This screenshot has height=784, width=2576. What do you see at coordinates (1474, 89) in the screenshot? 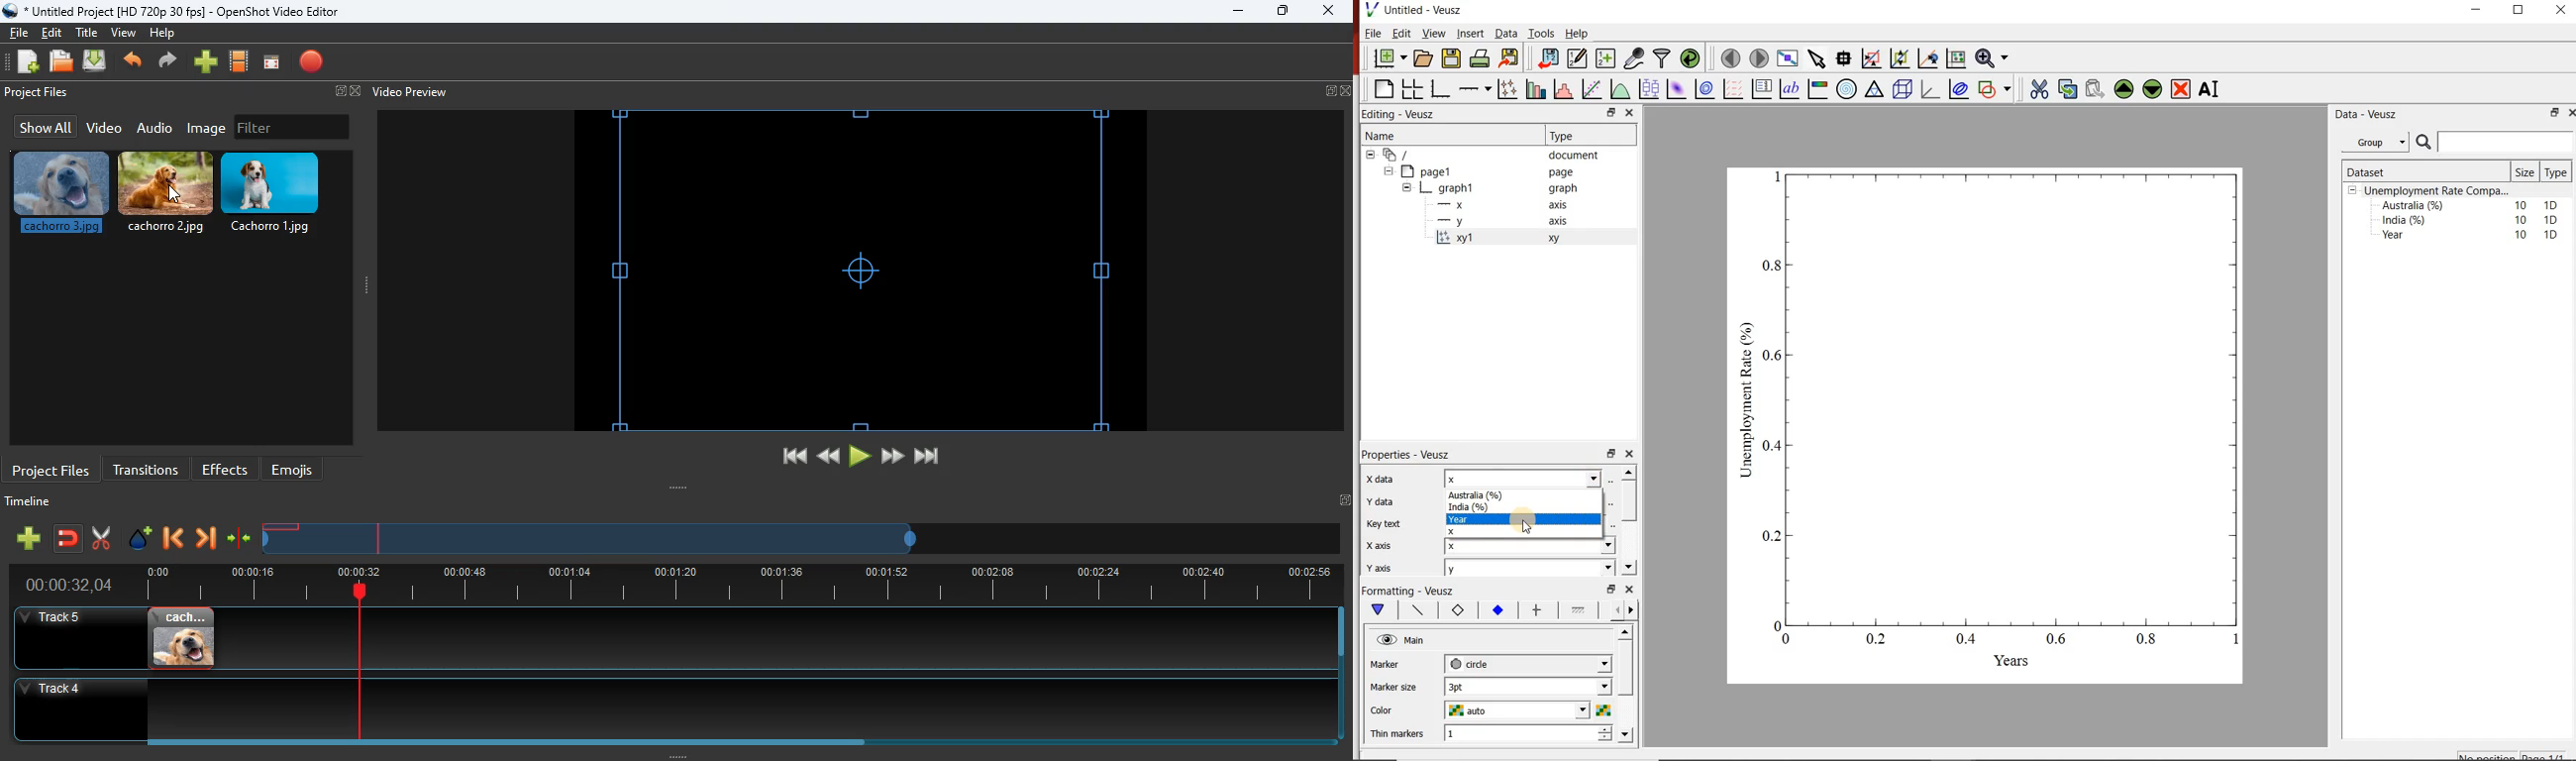
I see `add an axis` at bounding box center [1474, 89].